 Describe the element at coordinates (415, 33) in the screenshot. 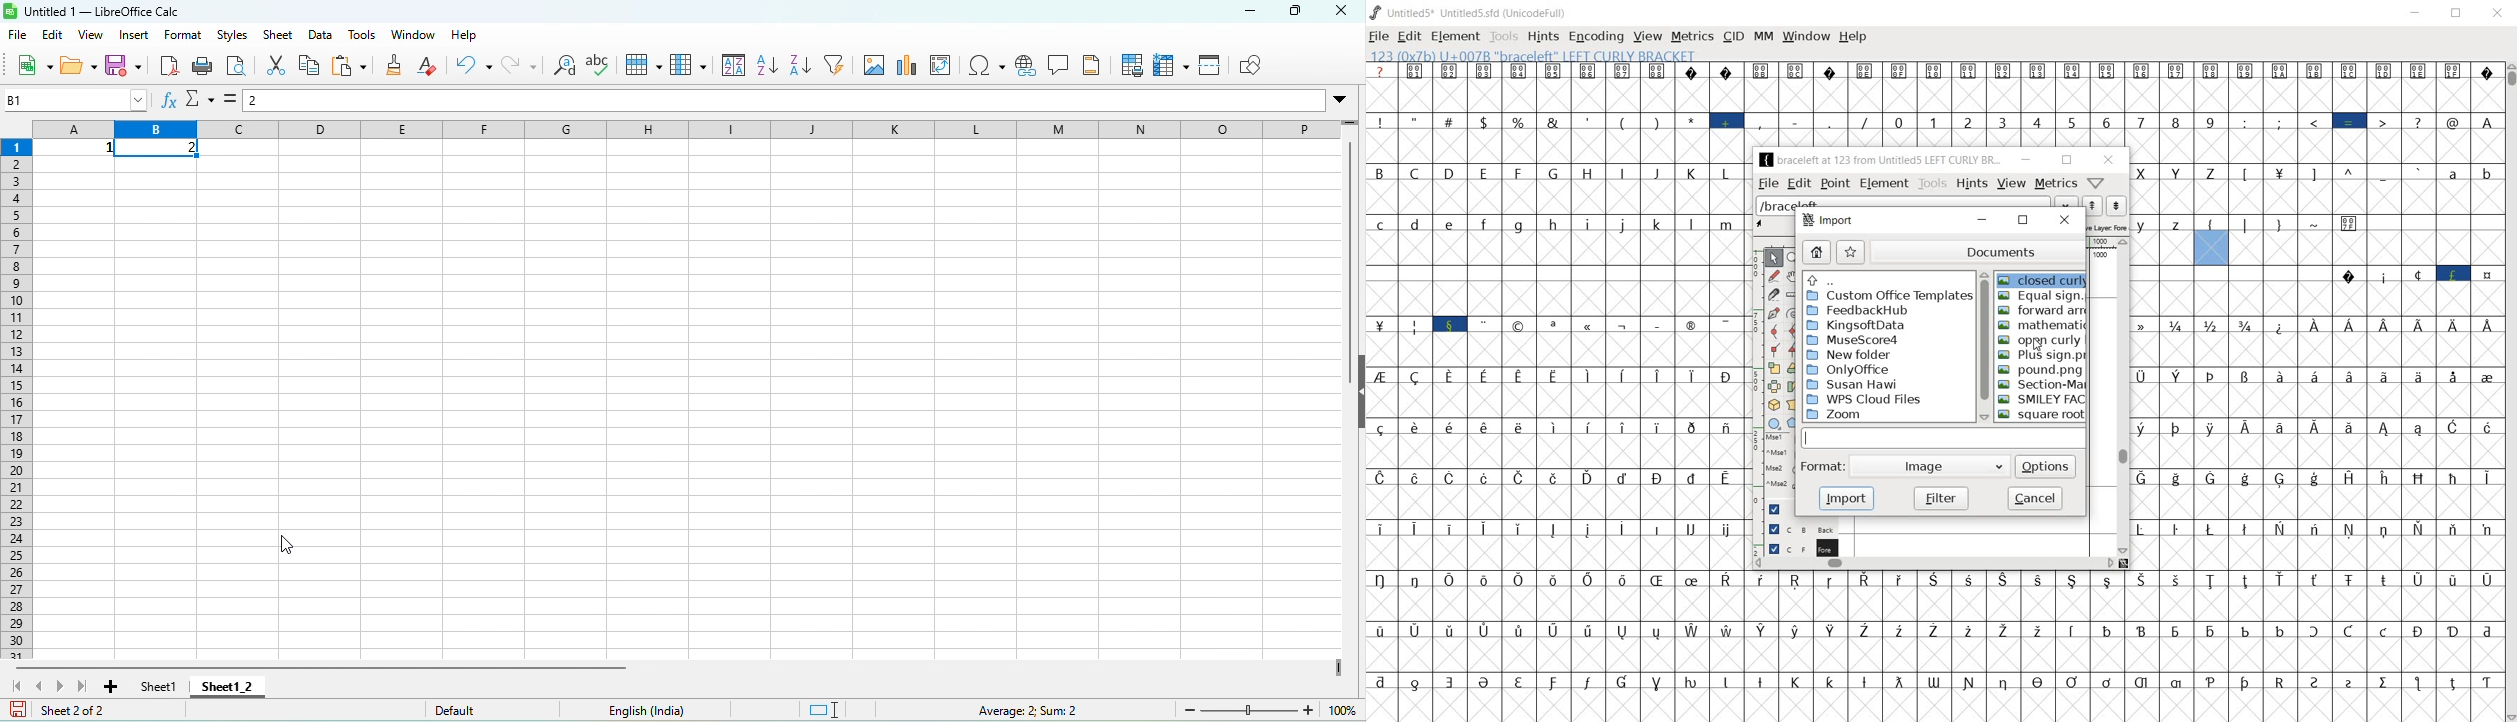

I see `window` at that location.